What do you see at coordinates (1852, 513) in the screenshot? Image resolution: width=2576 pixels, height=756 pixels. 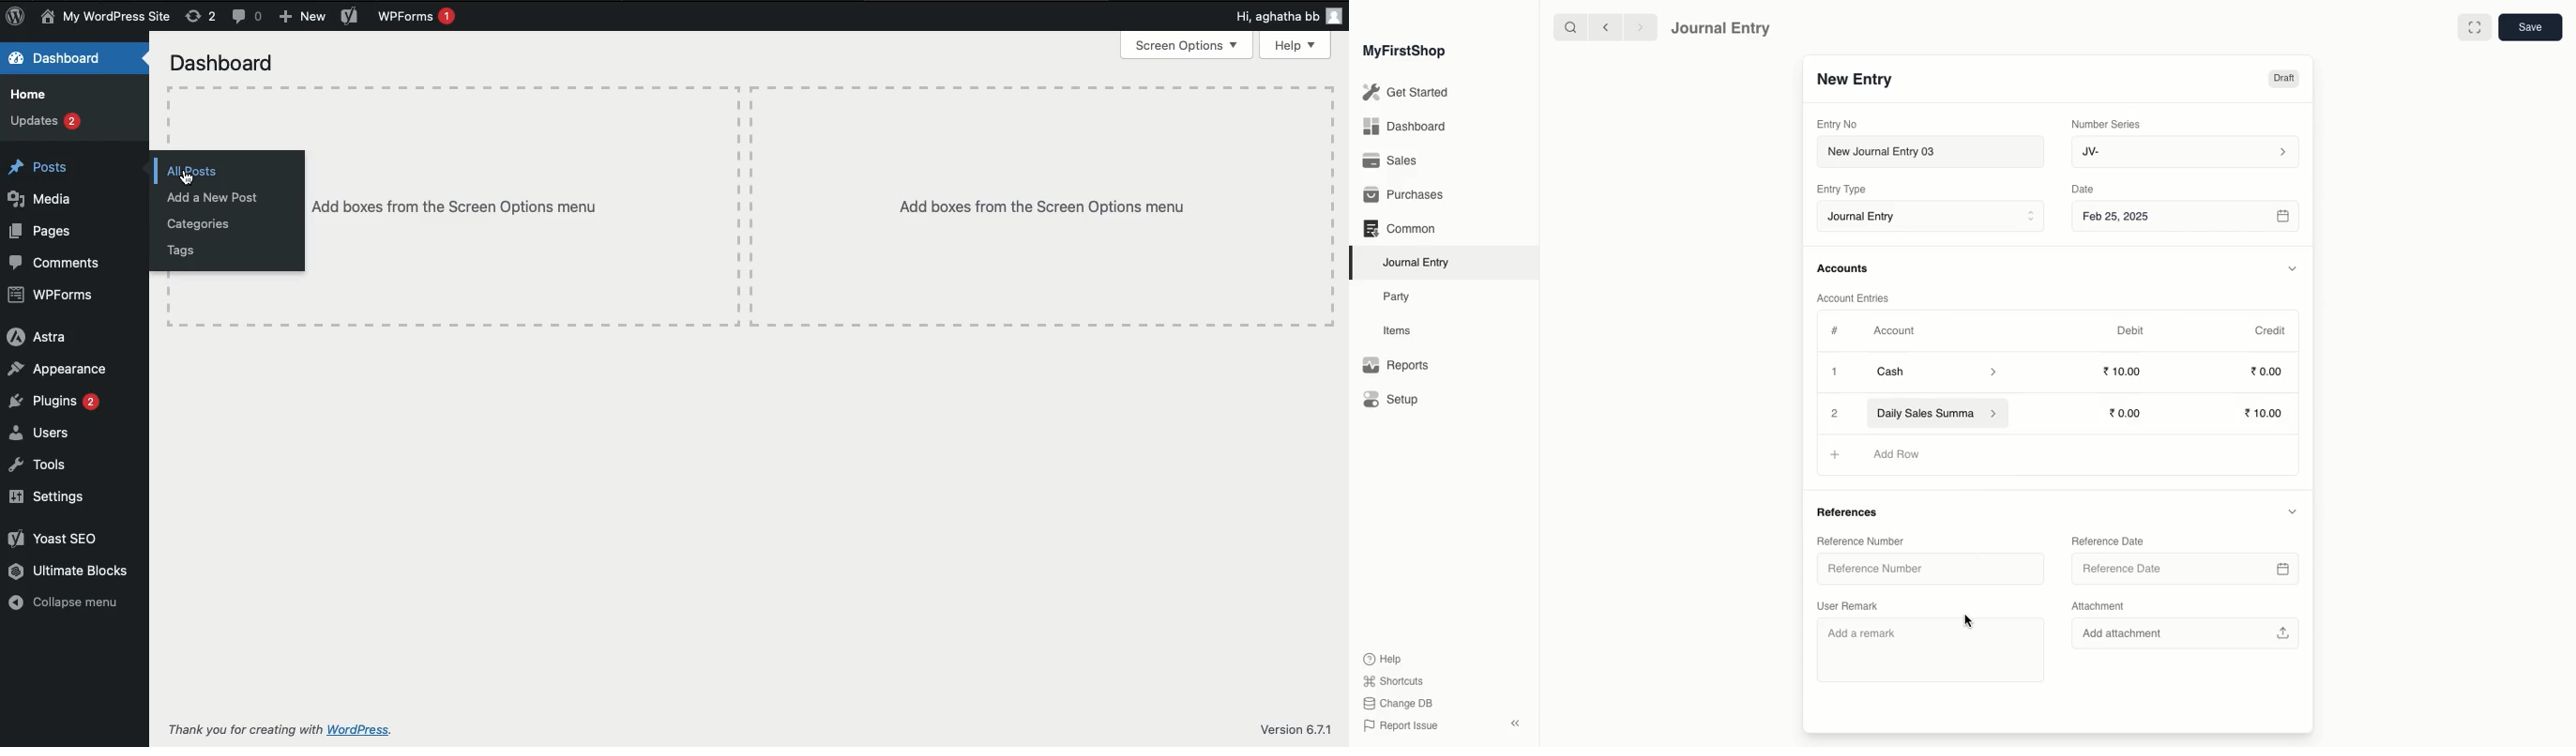 I see `References` at bounding box center [1852, 513].